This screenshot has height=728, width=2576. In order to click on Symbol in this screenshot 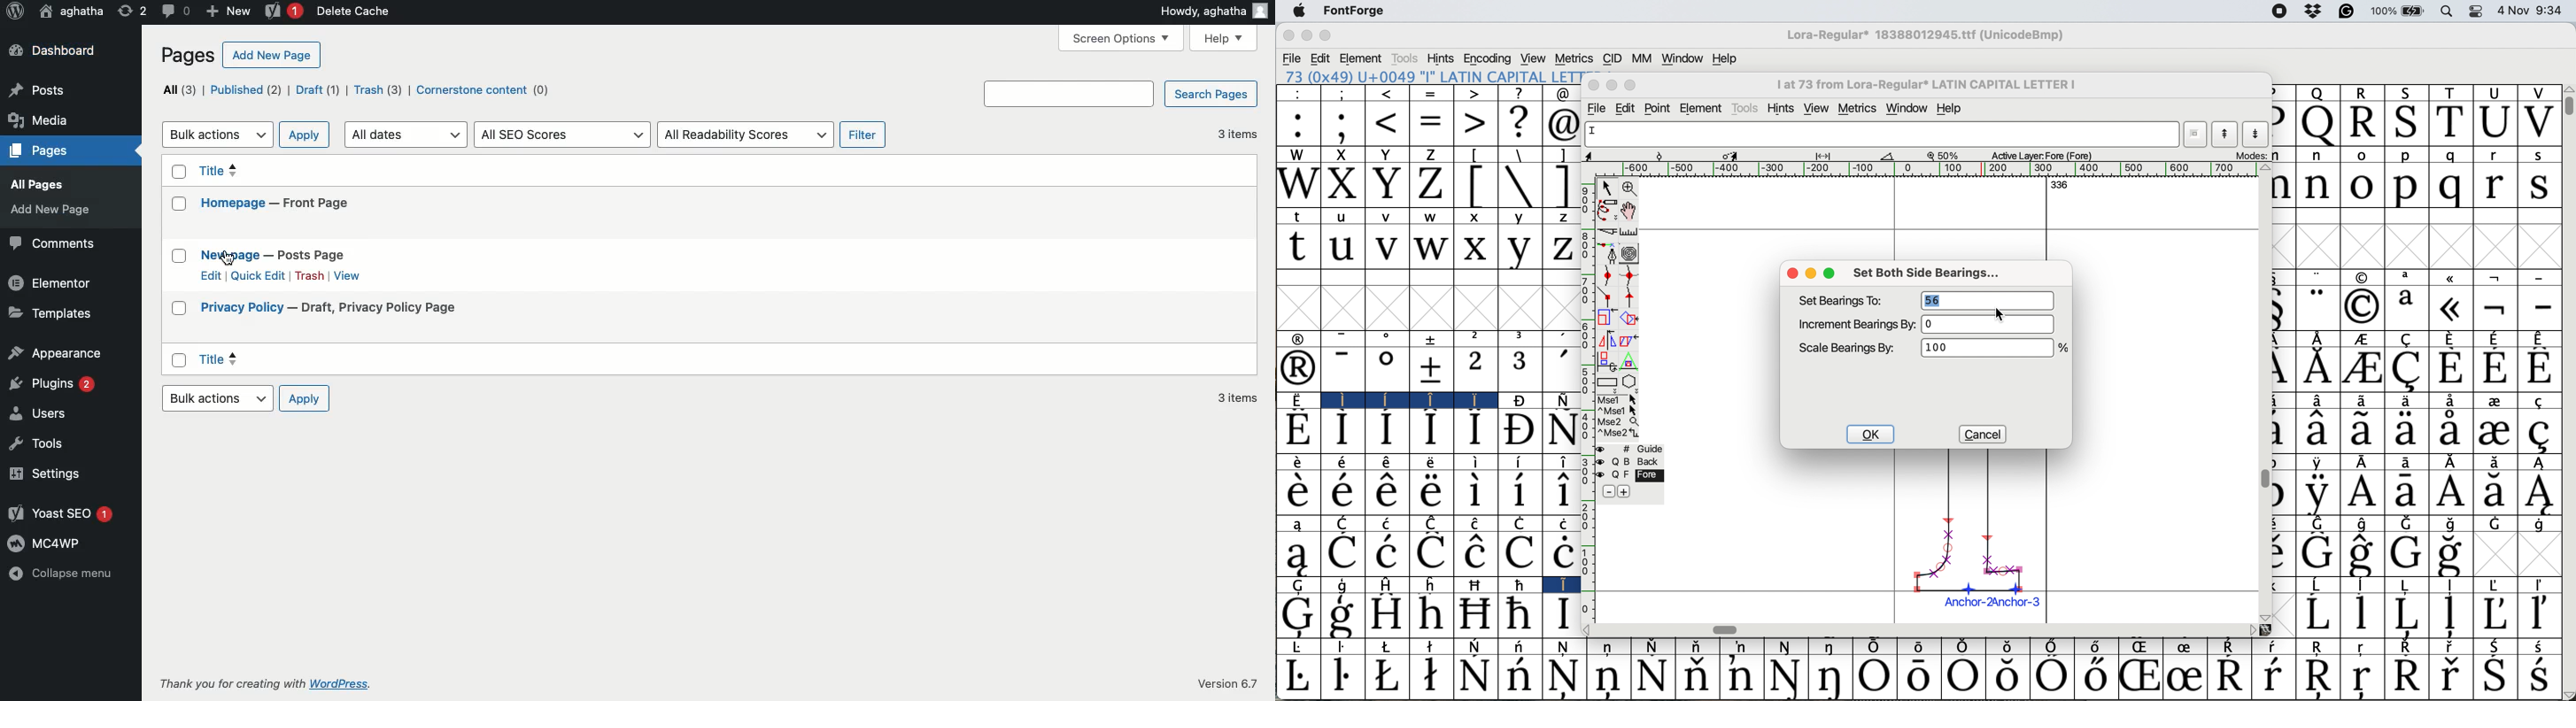, I will do `click(1434, 522)`.